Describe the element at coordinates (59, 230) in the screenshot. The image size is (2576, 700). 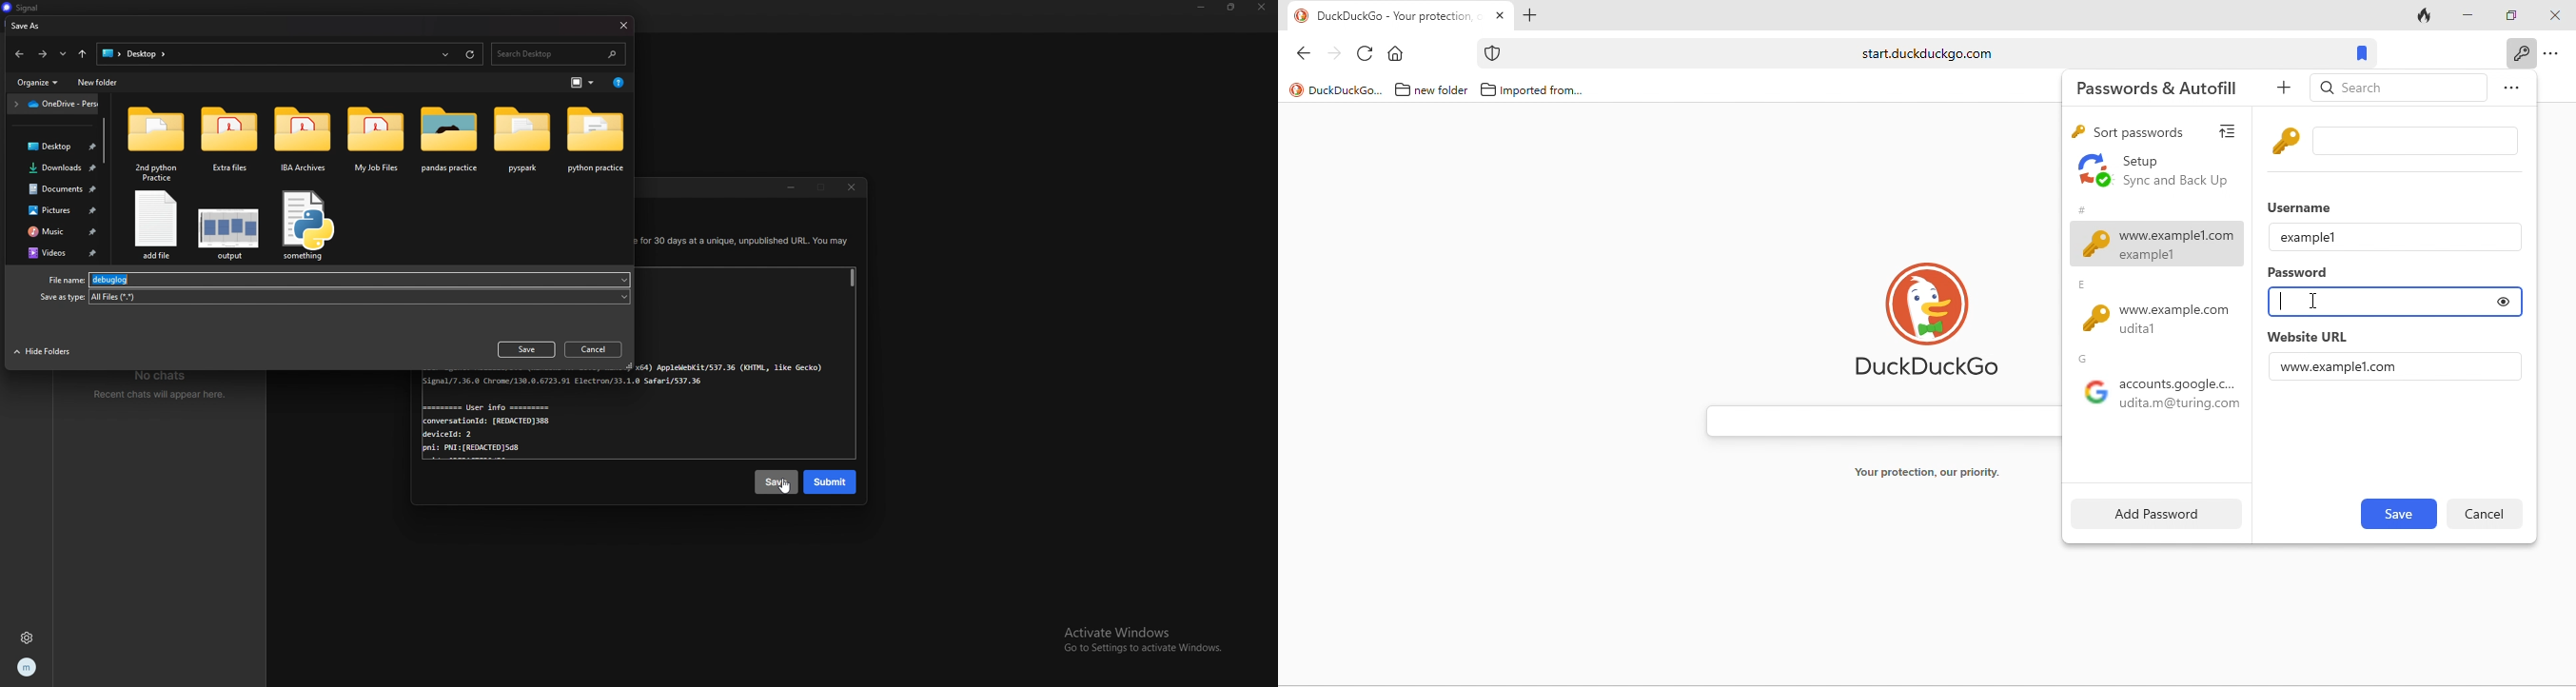
I see `music` at that location.